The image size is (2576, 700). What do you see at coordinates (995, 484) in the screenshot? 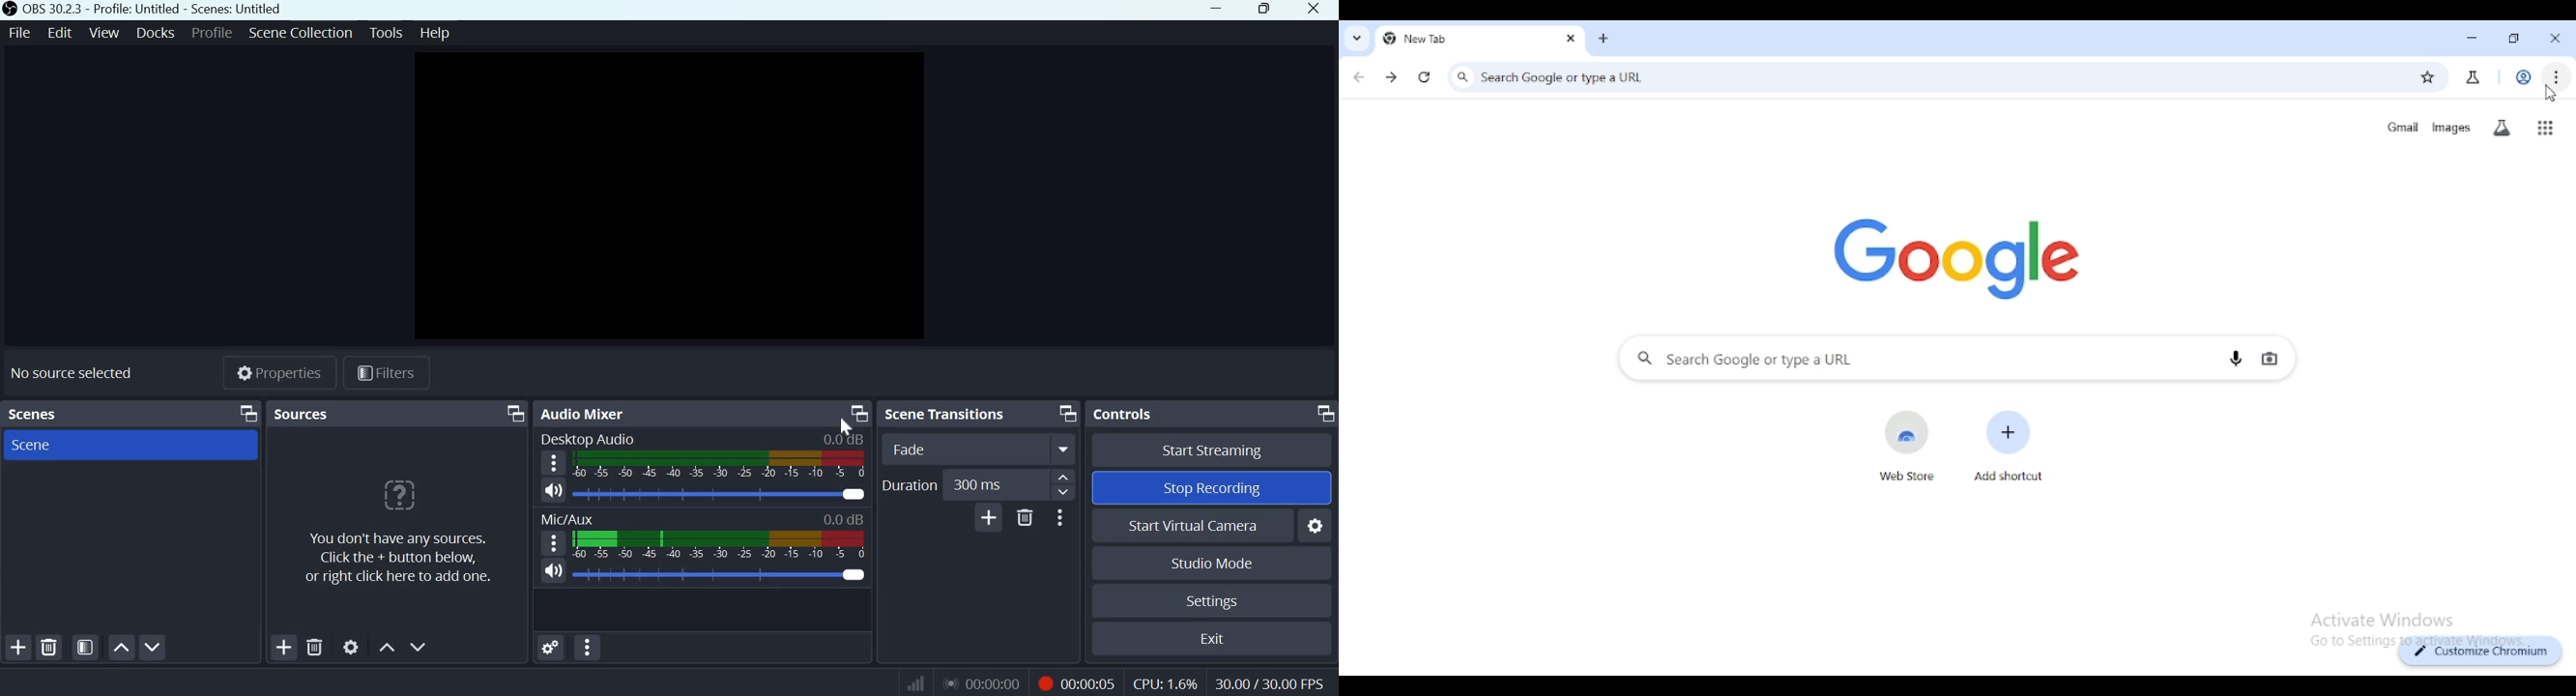
I see `300 ms` at bounding box center [995, 484].